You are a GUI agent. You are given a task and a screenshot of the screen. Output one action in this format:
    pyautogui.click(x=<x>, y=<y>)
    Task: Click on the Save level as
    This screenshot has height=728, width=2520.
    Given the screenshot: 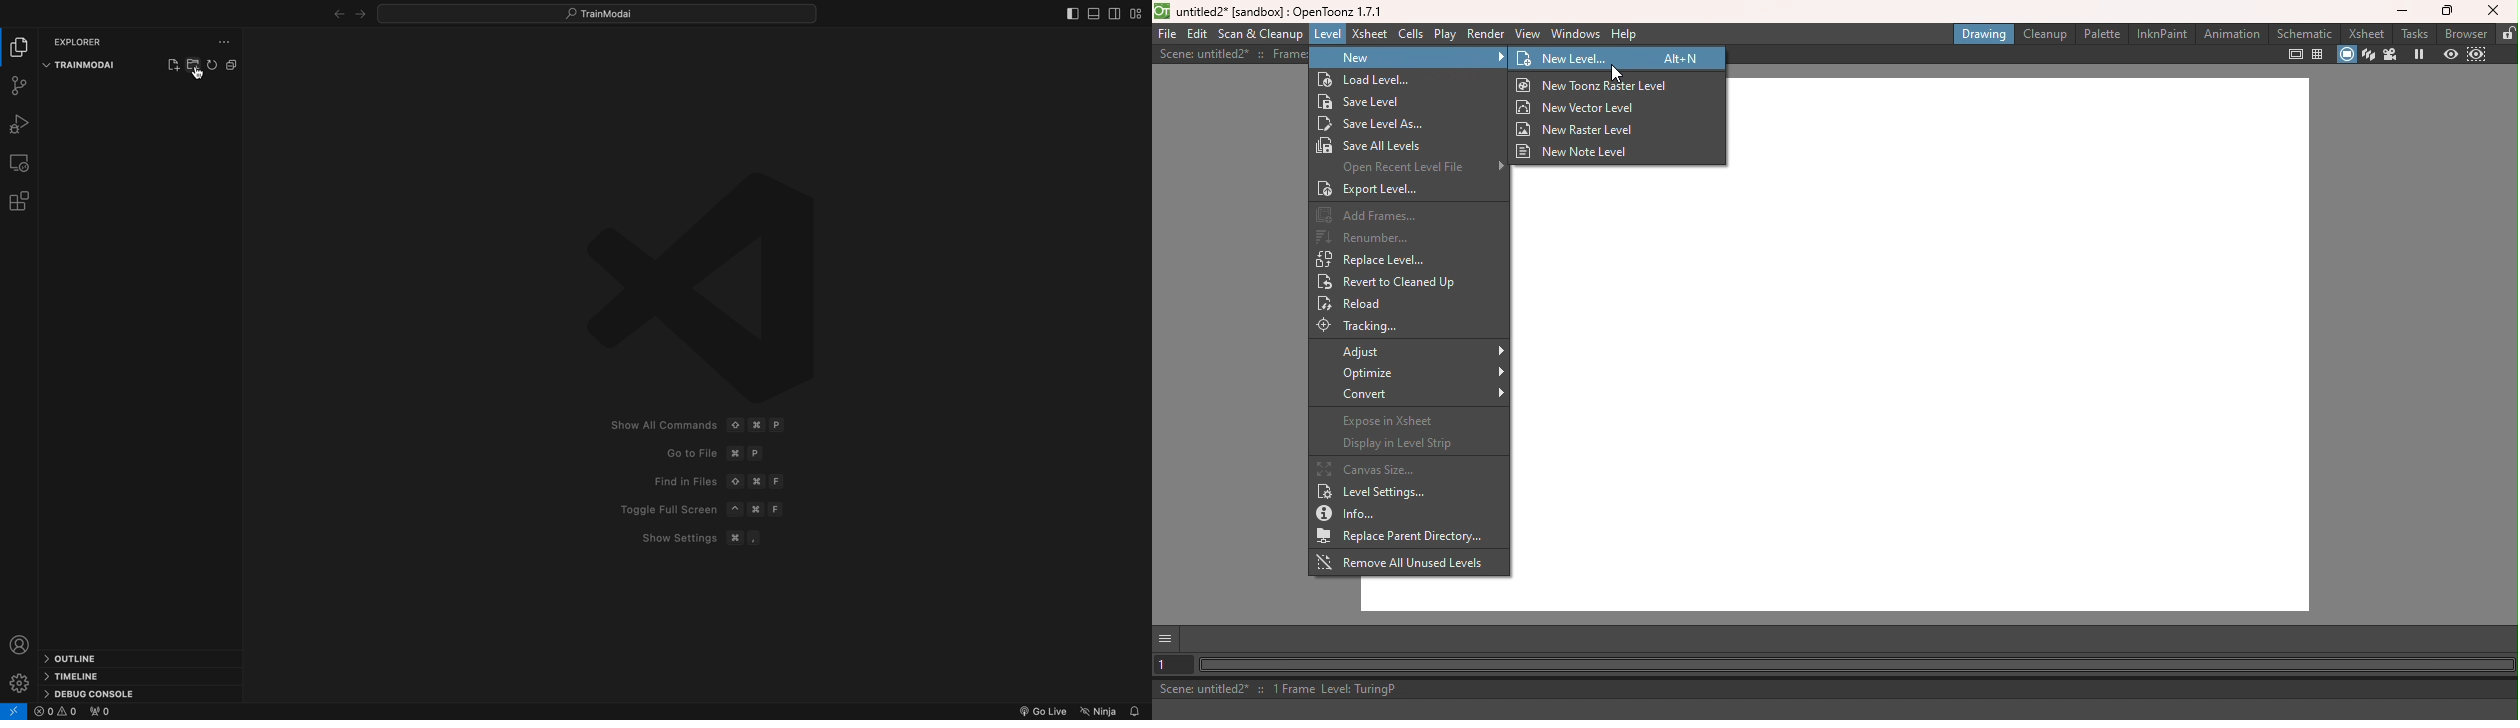 What is the action you would take?
    pyautogui.click(x=1379, y=123)
    